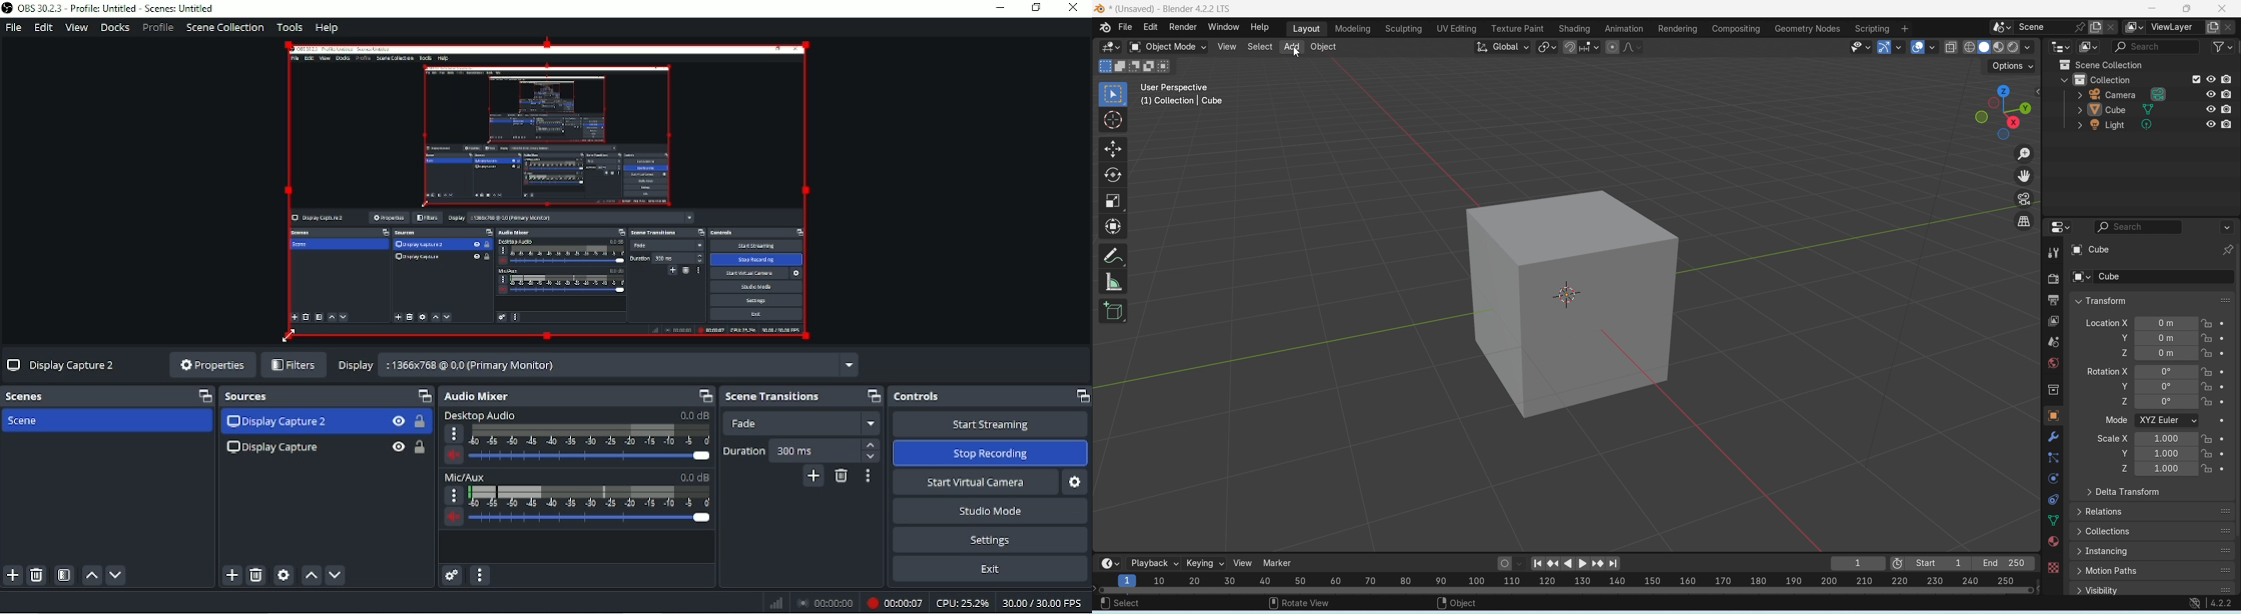  I want to click on Studio mode, so click(988, 511).